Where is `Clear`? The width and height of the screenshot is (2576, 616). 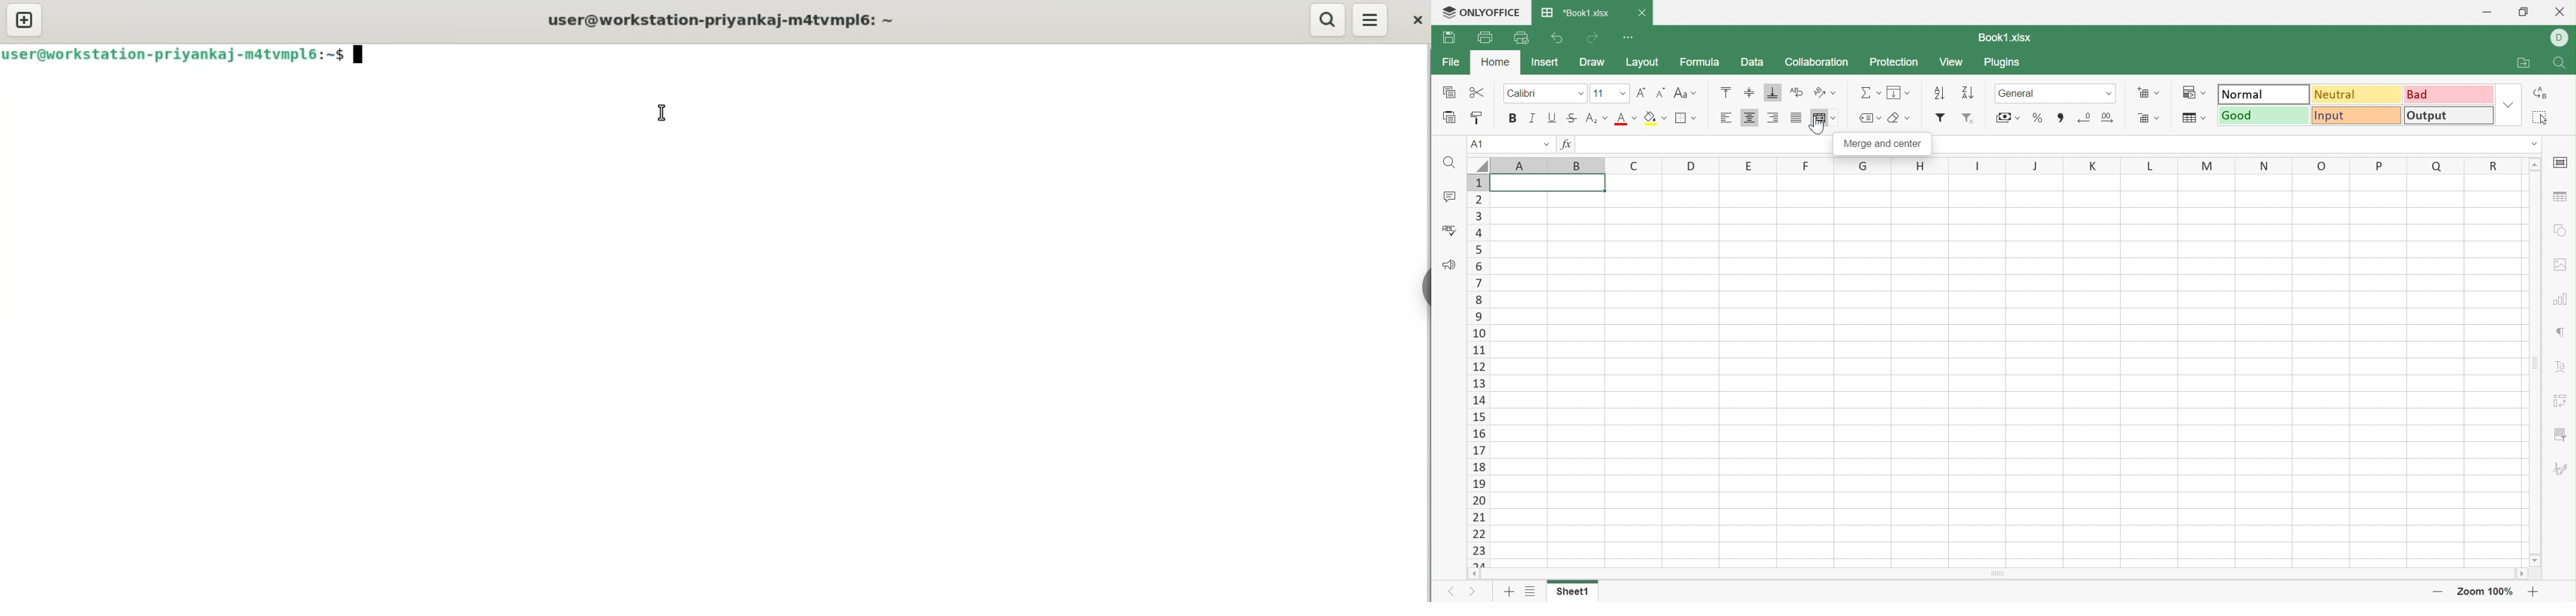
Clear is located at coordinates (1898, 119).